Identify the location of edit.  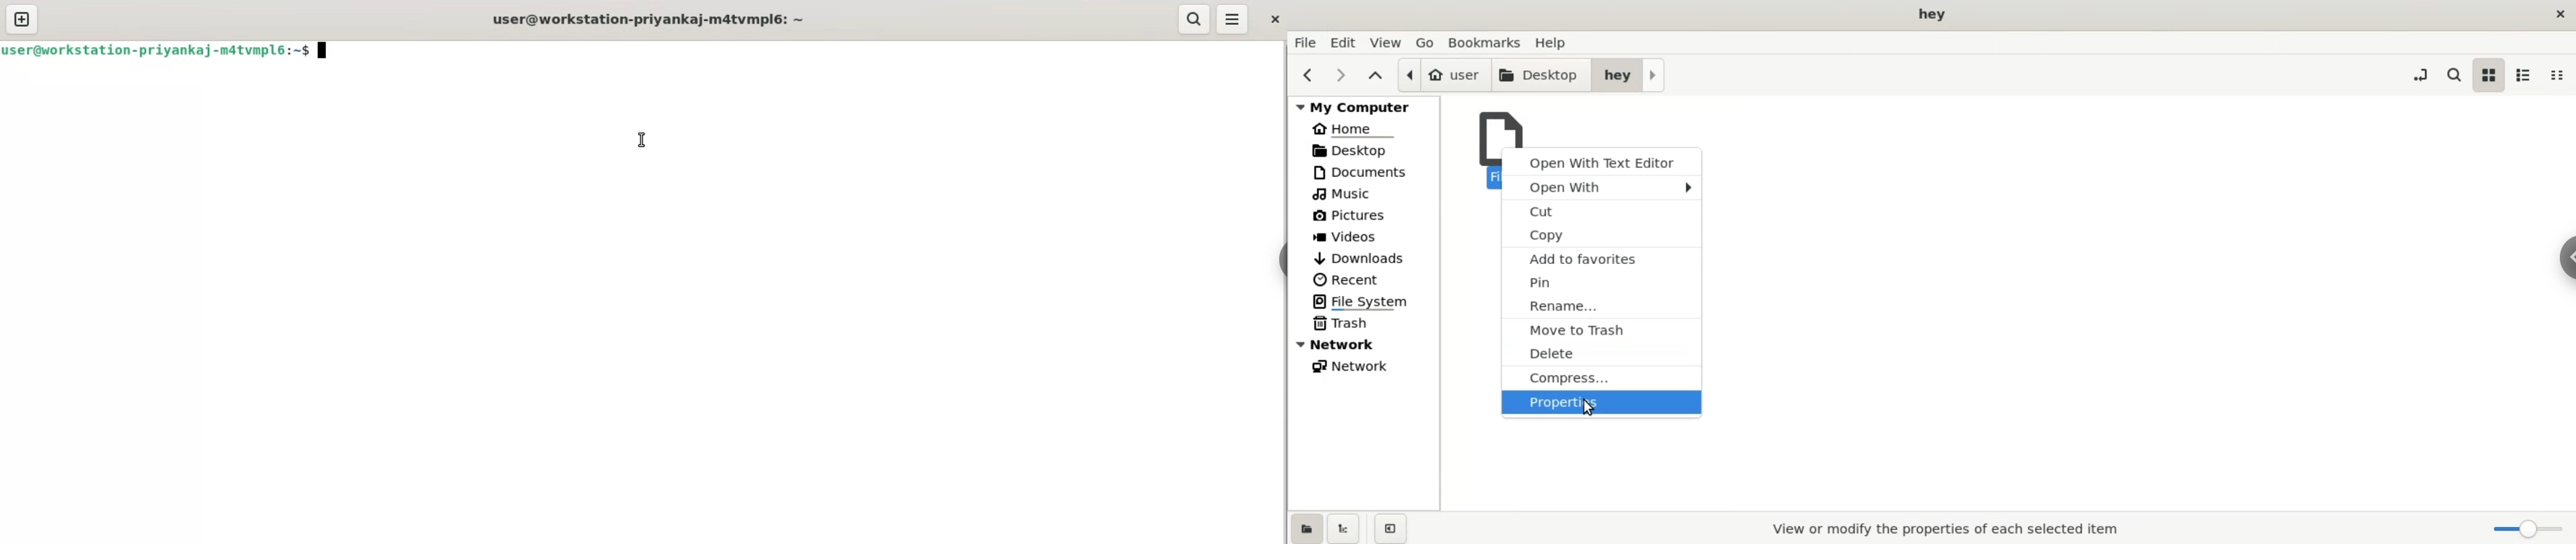
(1342, 42).